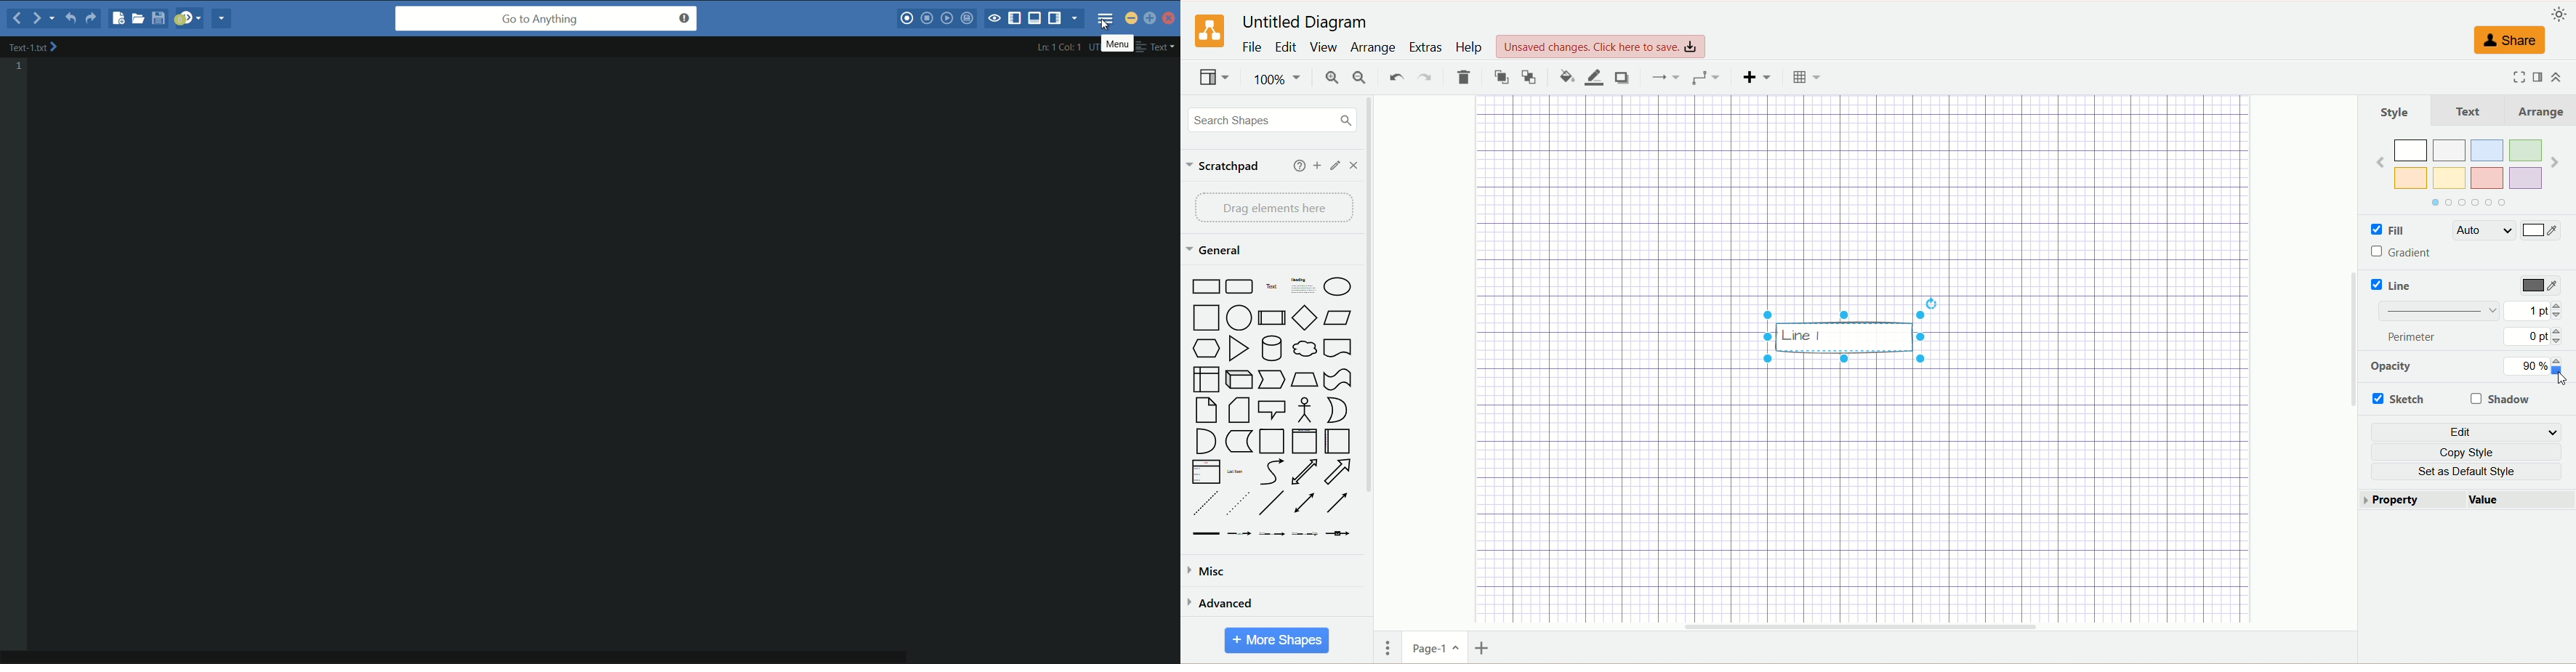  I want to click on Tape, so click(1337, 379).